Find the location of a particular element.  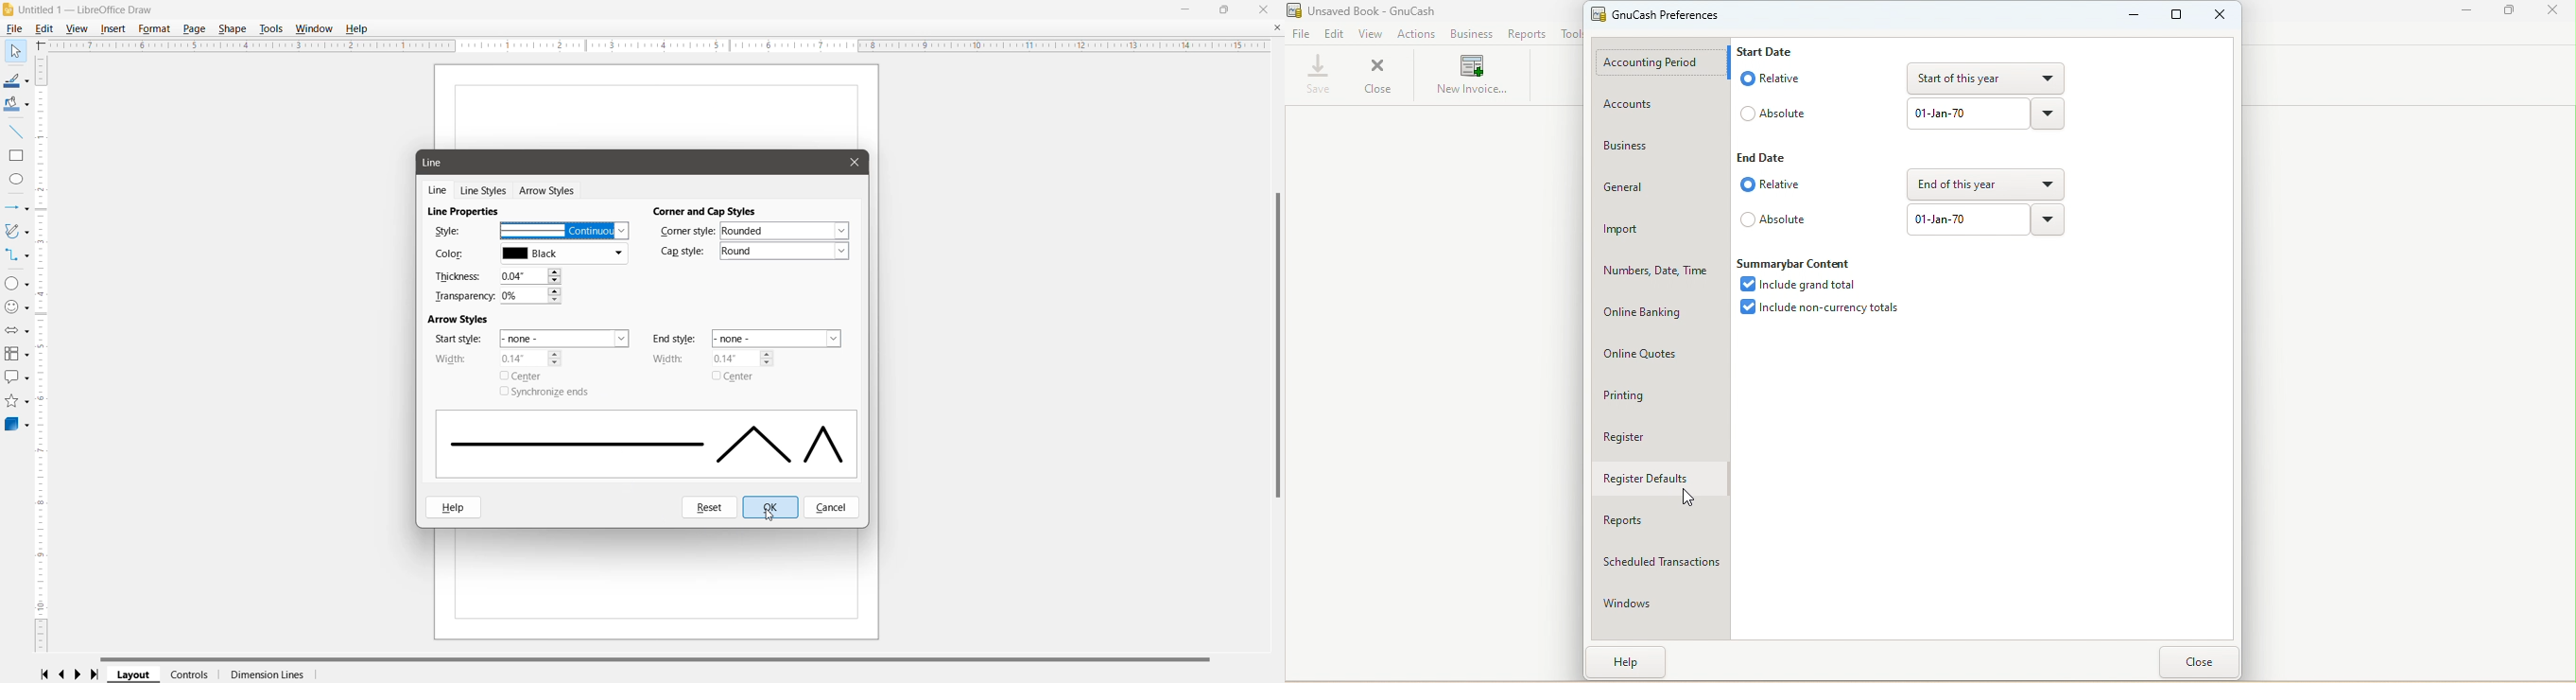

cursor is located at coordinates (1694, 499).